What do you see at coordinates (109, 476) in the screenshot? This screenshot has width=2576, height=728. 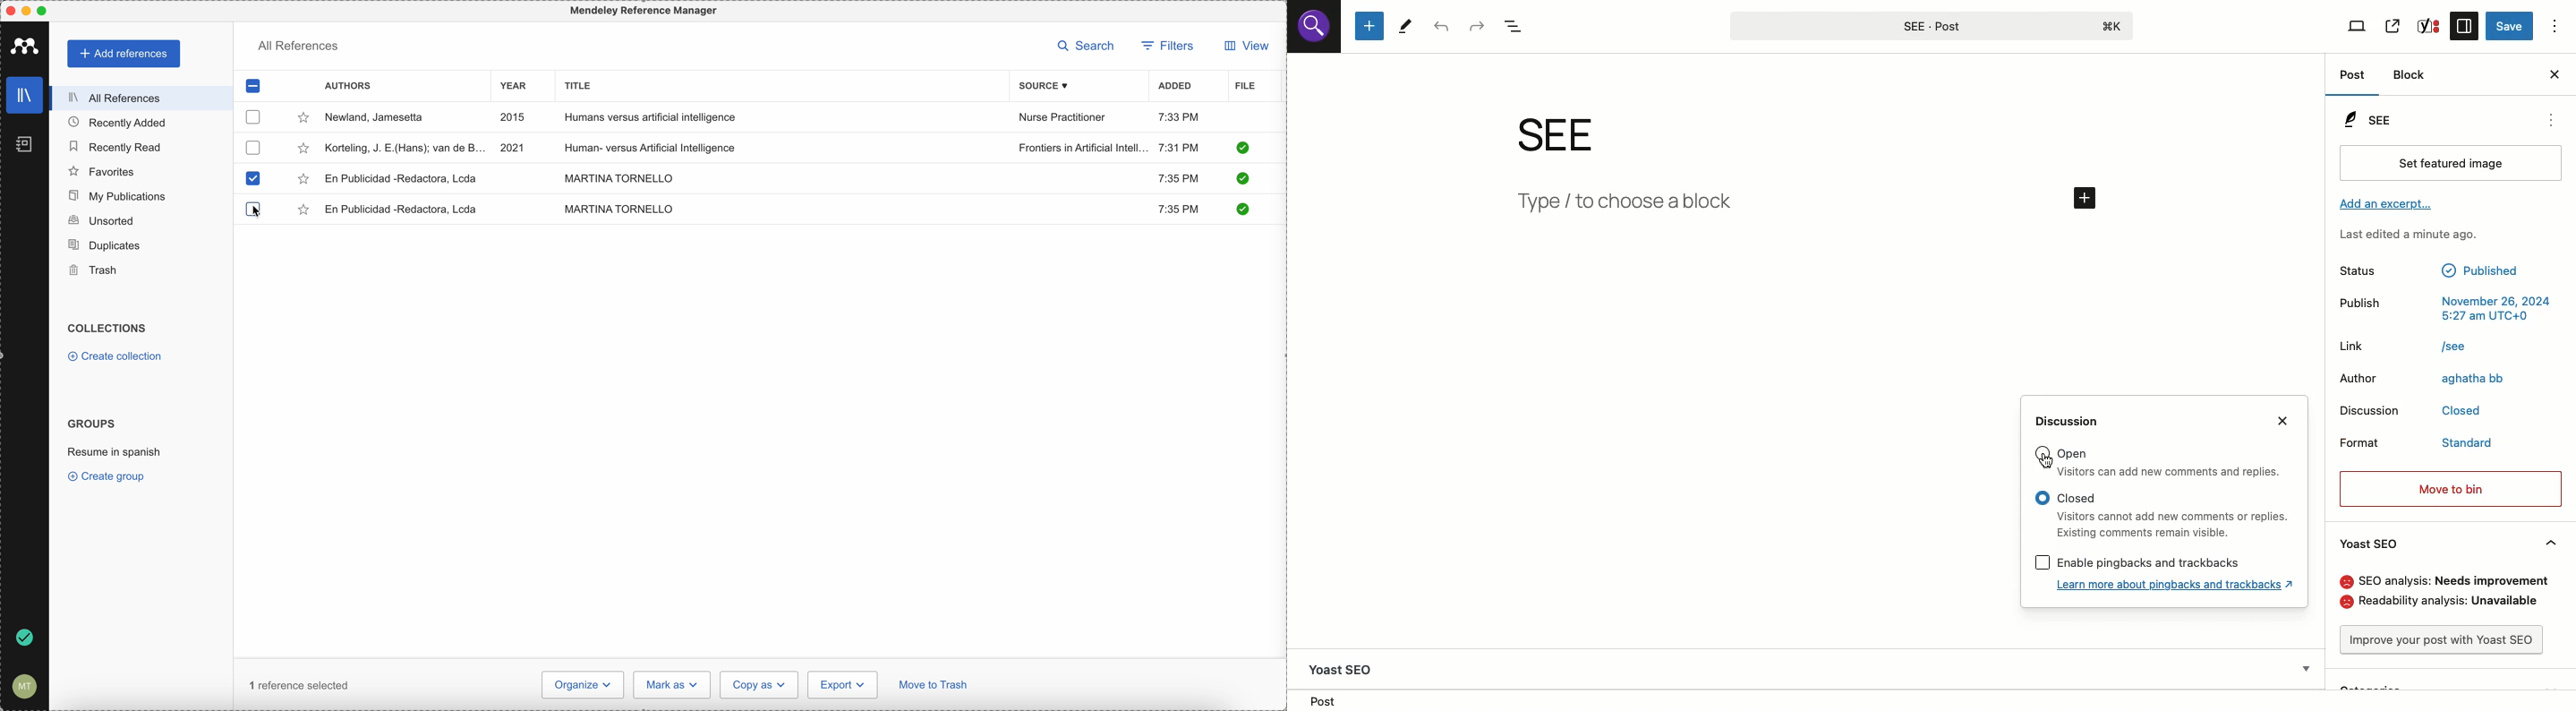 I see `create group` at bounding box center [109, 476].